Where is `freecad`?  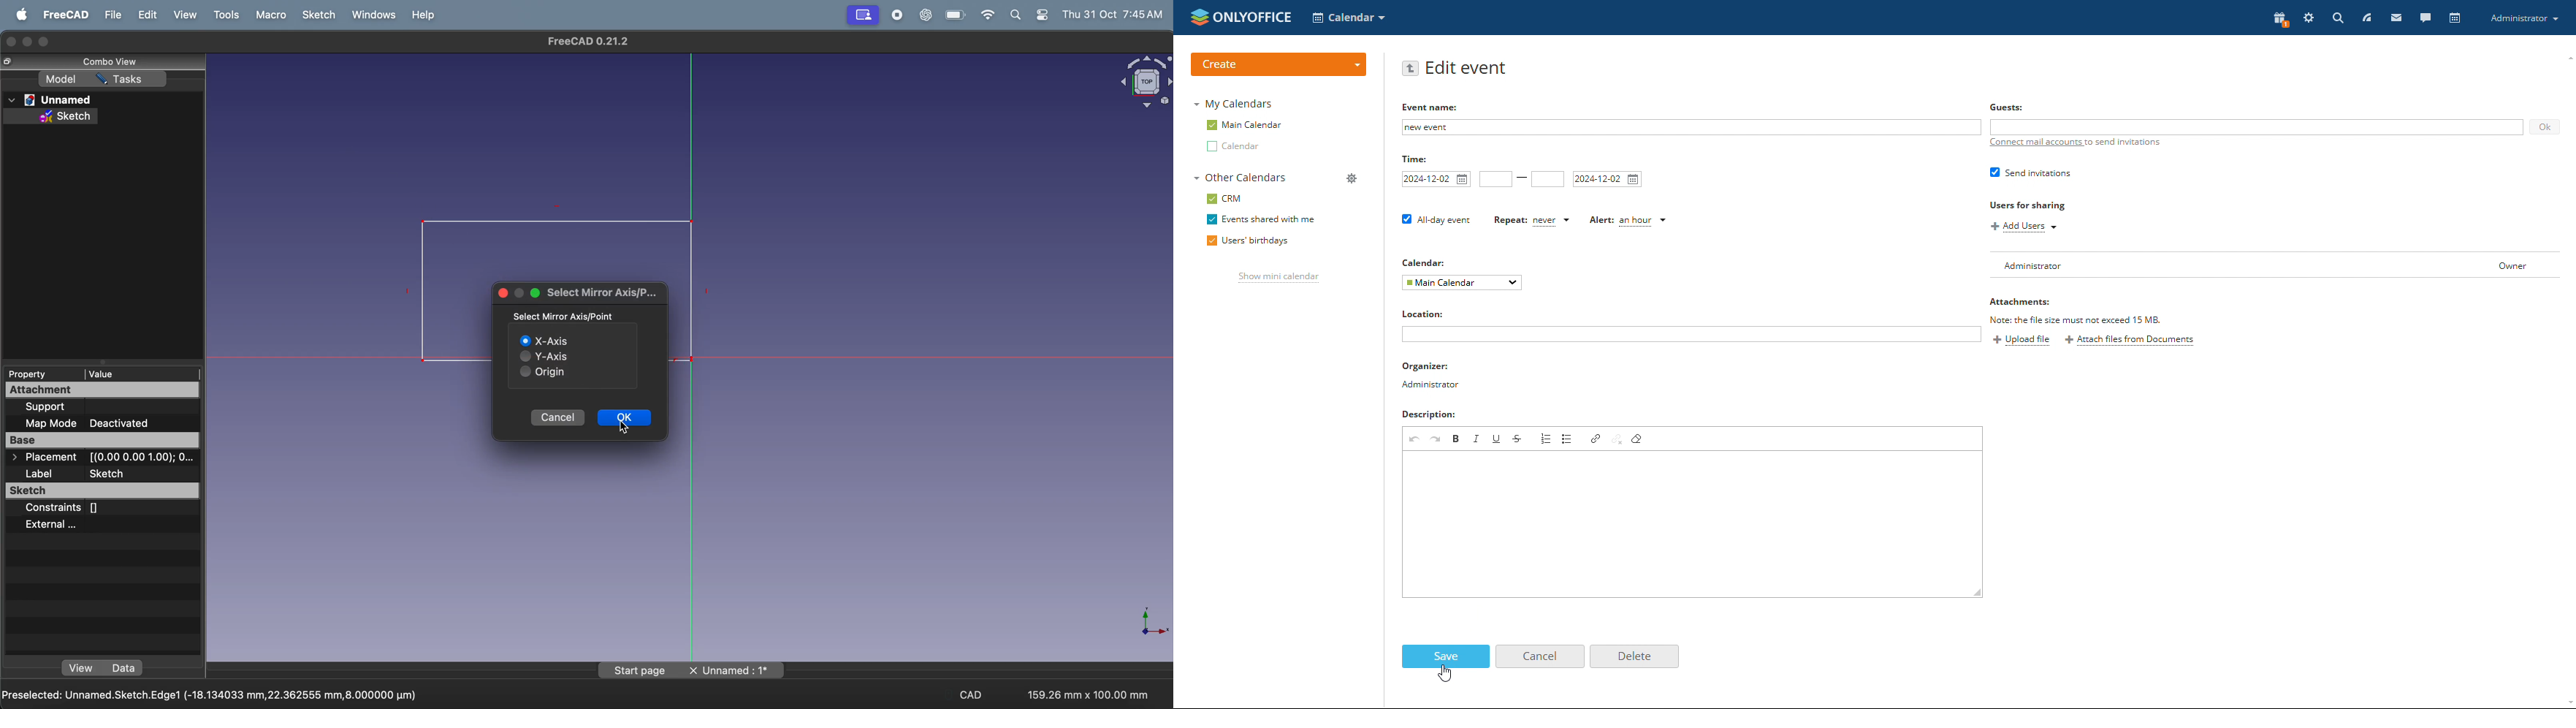 freecad is located at coordinates (67, 14).